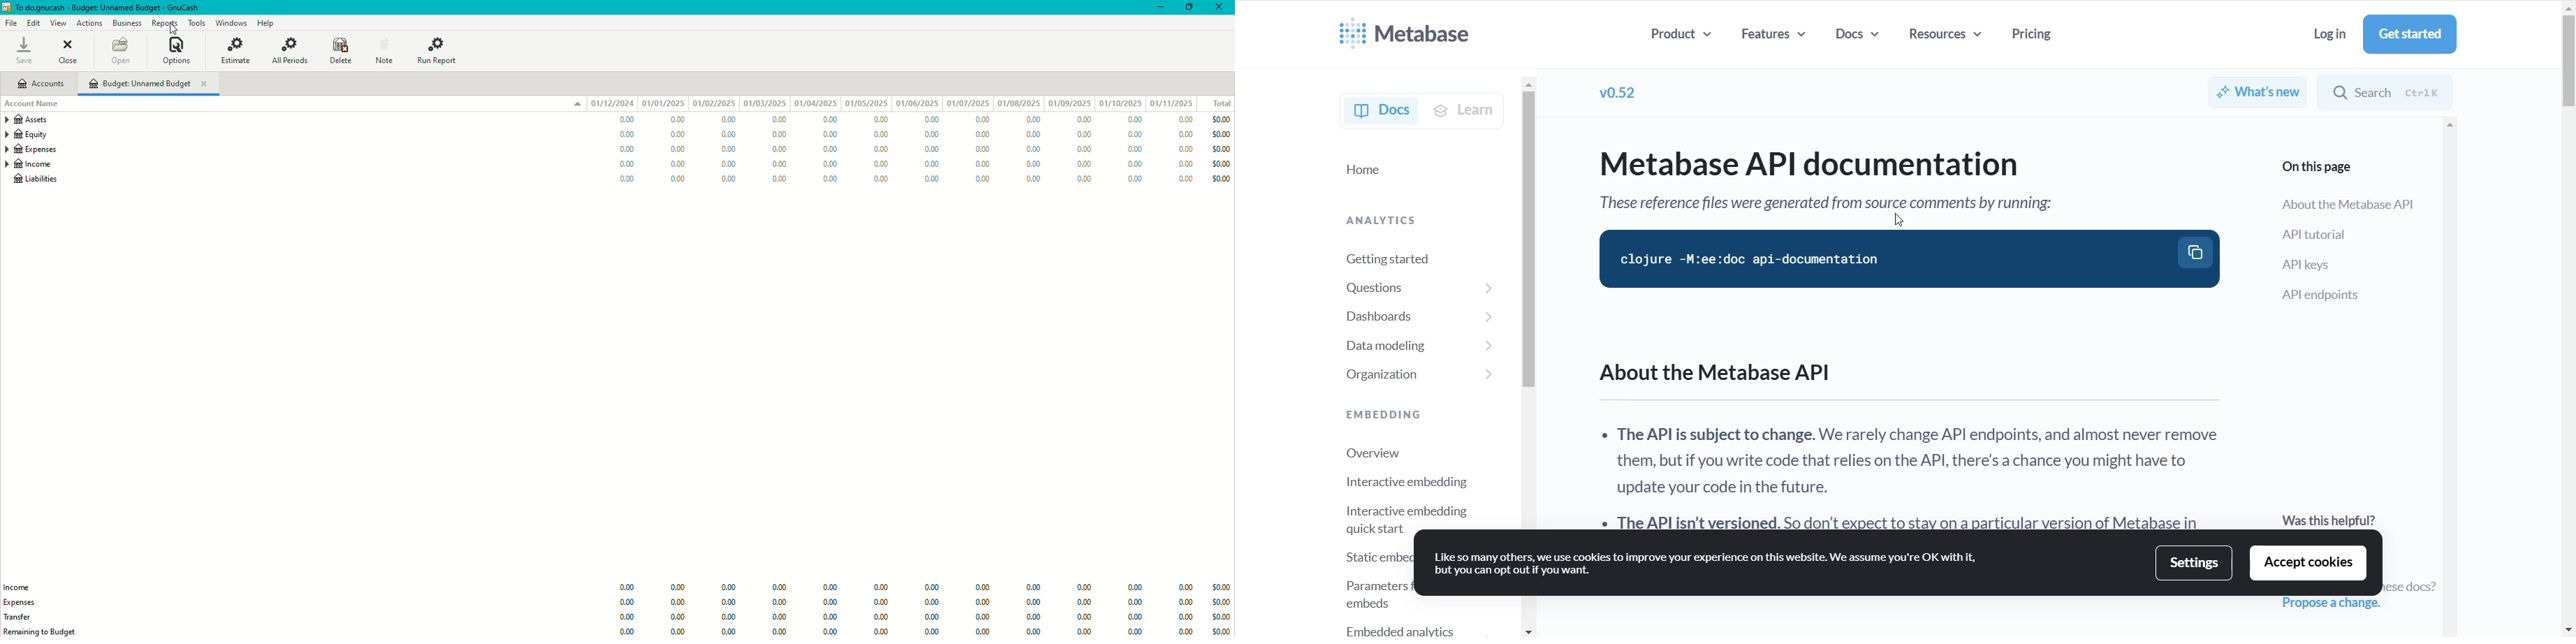 This screenshot has height=644, width=2576. Describe the element at coordinates (1529, 631) in the screenshot. I see `move down` at that location.